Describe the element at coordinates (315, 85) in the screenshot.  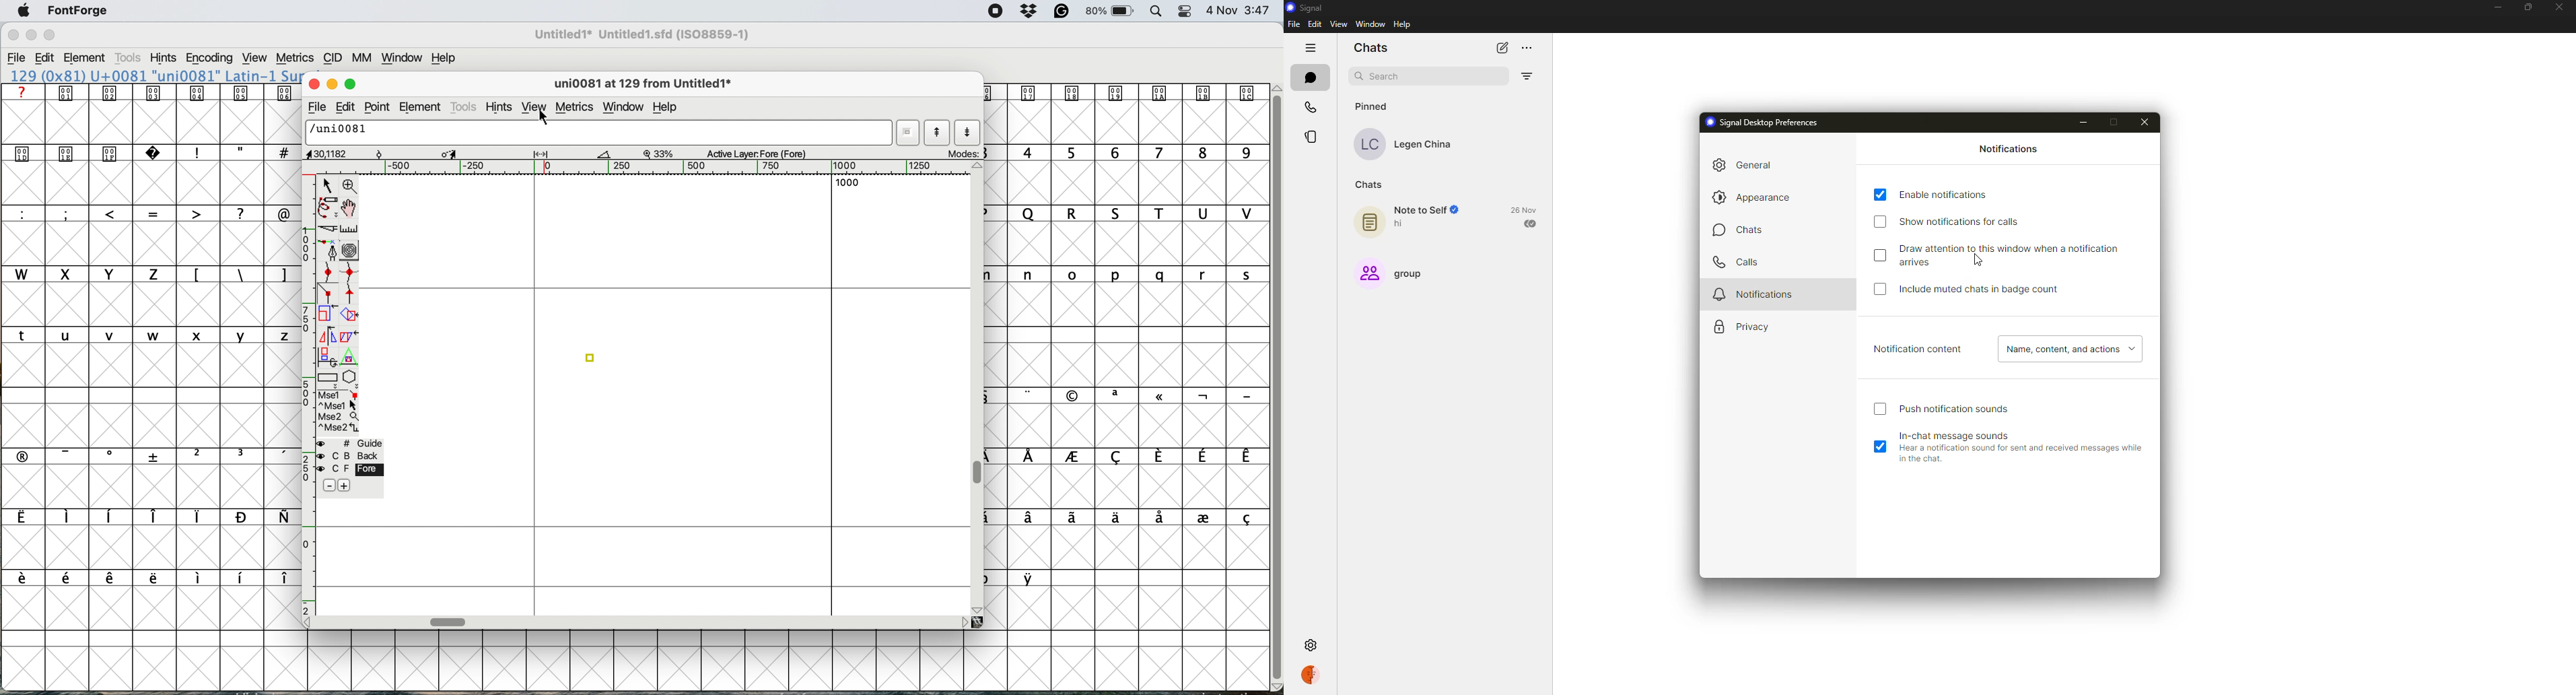
I see `close` at that location.